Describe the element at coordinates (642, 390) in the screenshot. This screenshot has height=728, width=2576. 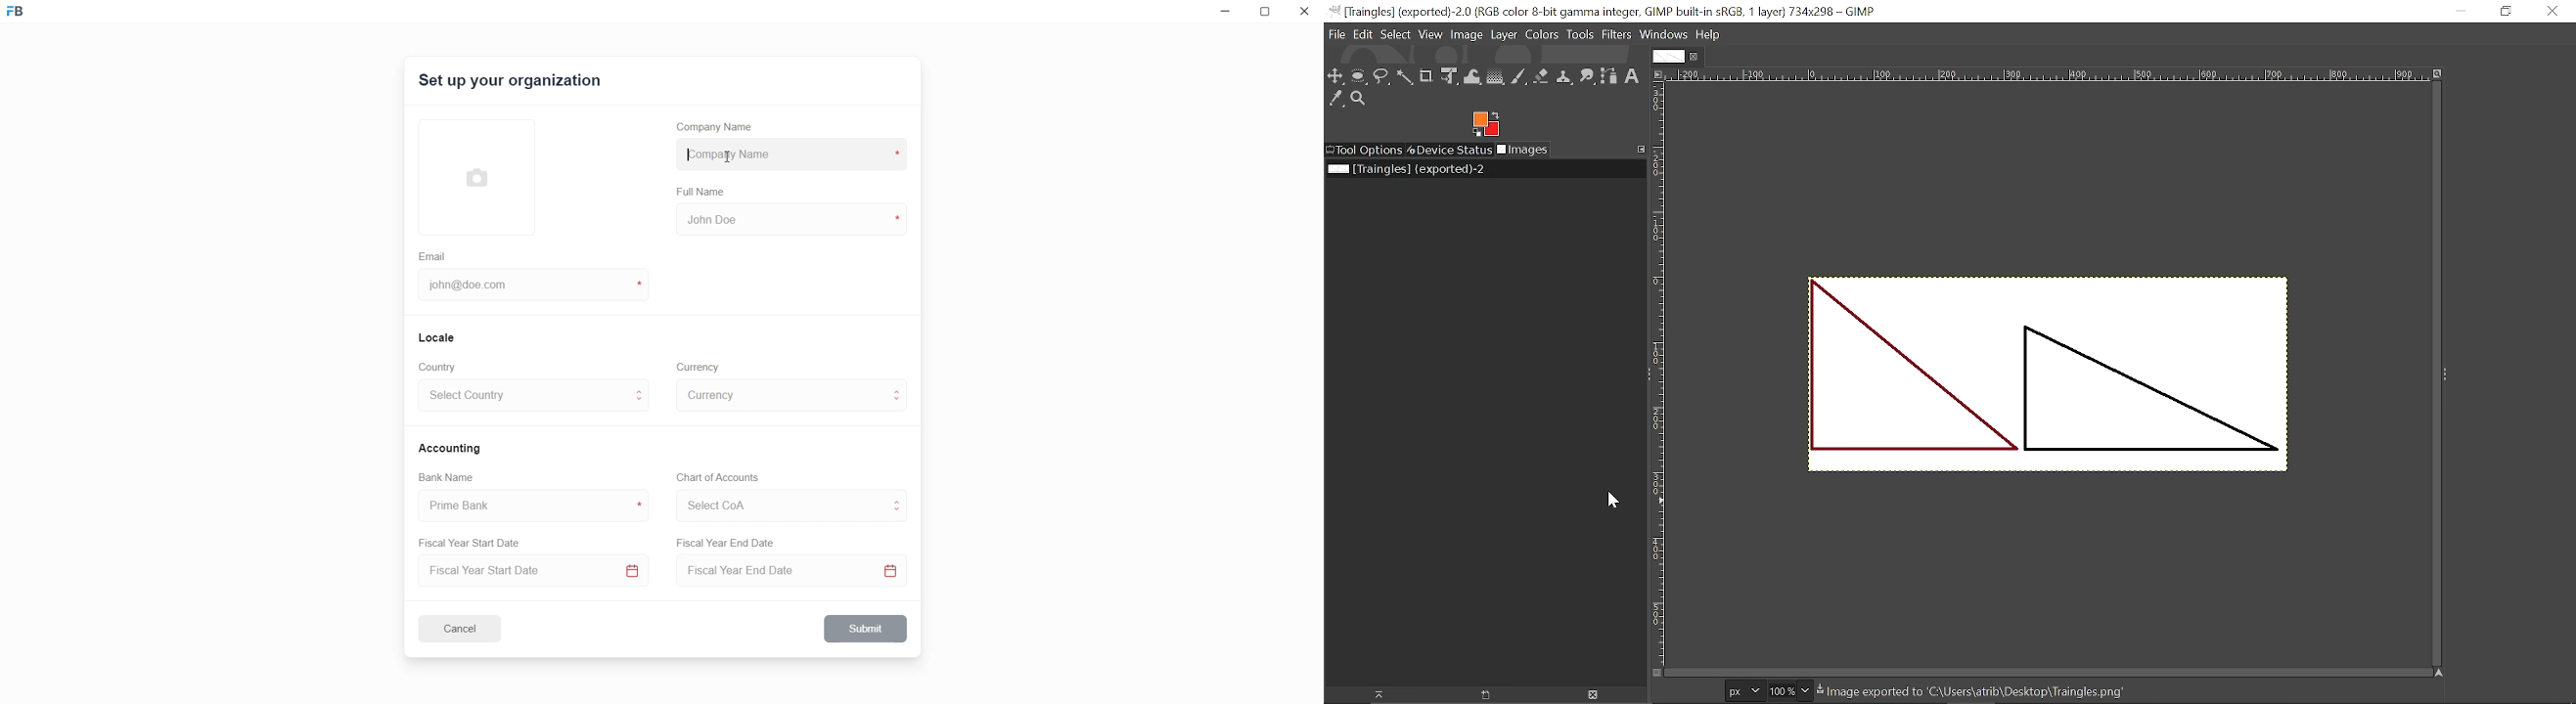
I see `move to above country` at that location.